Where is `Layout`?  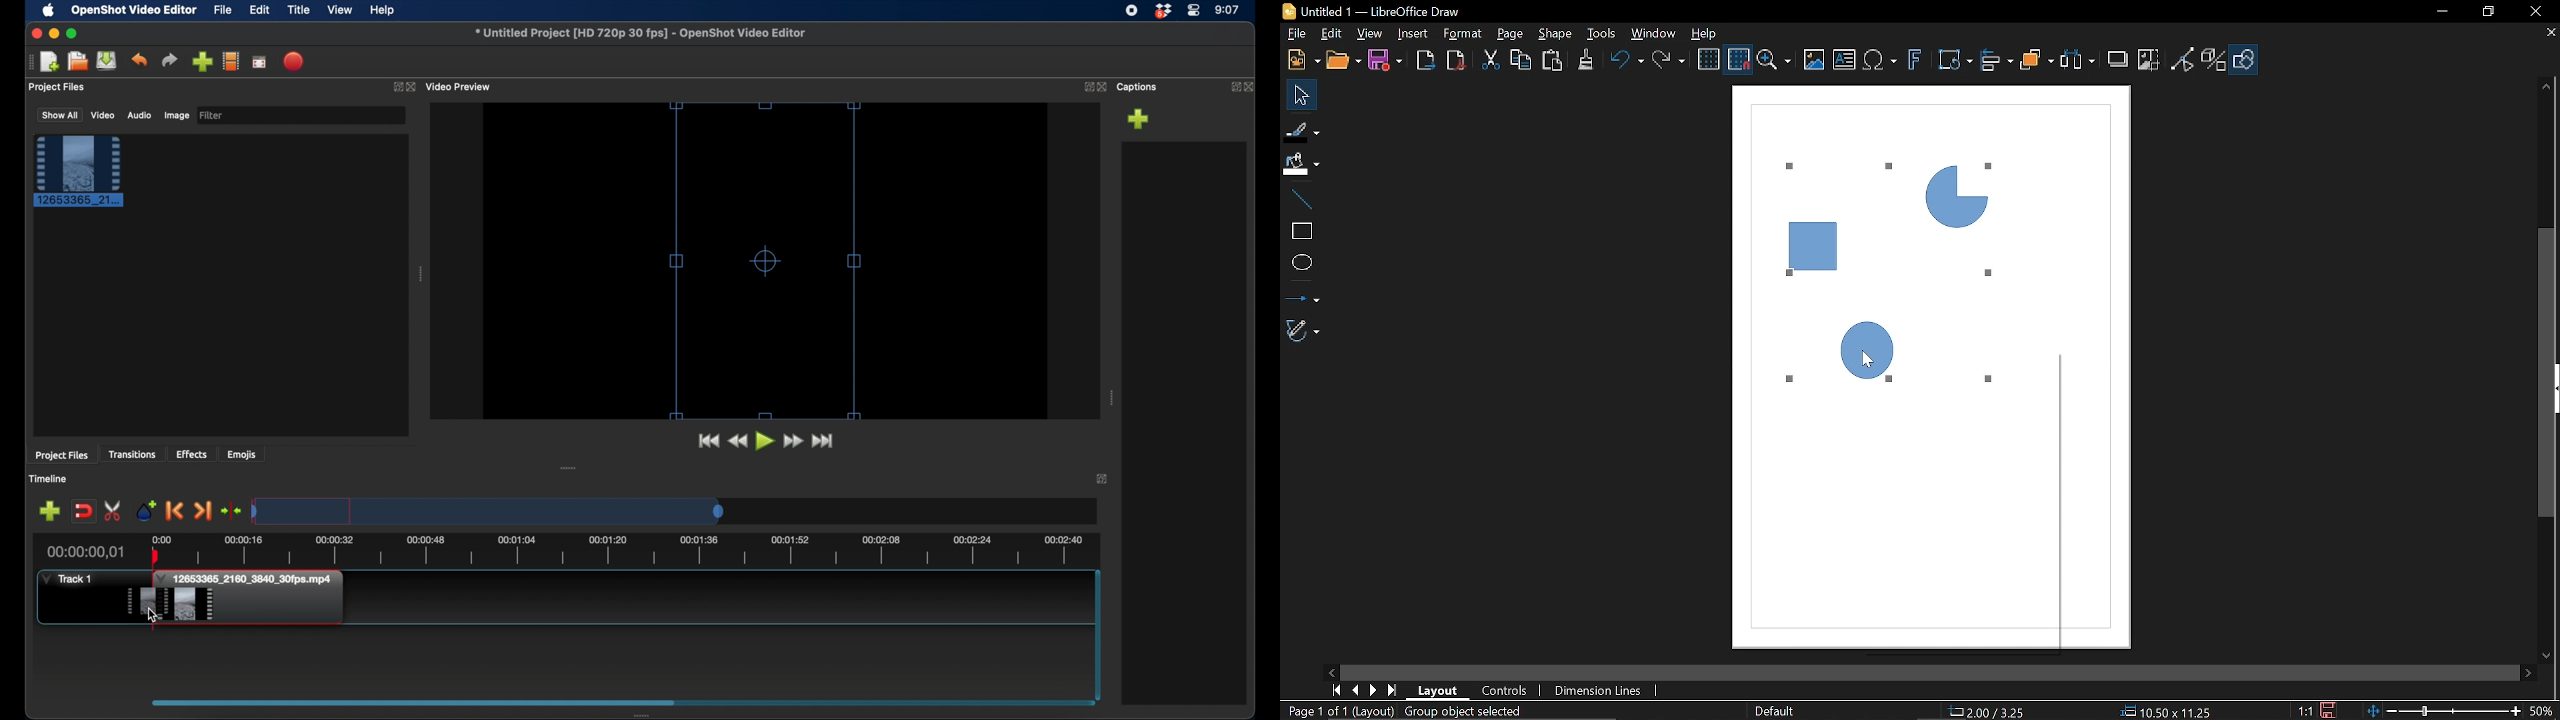
Layout is located at coordinates (1440, 692).